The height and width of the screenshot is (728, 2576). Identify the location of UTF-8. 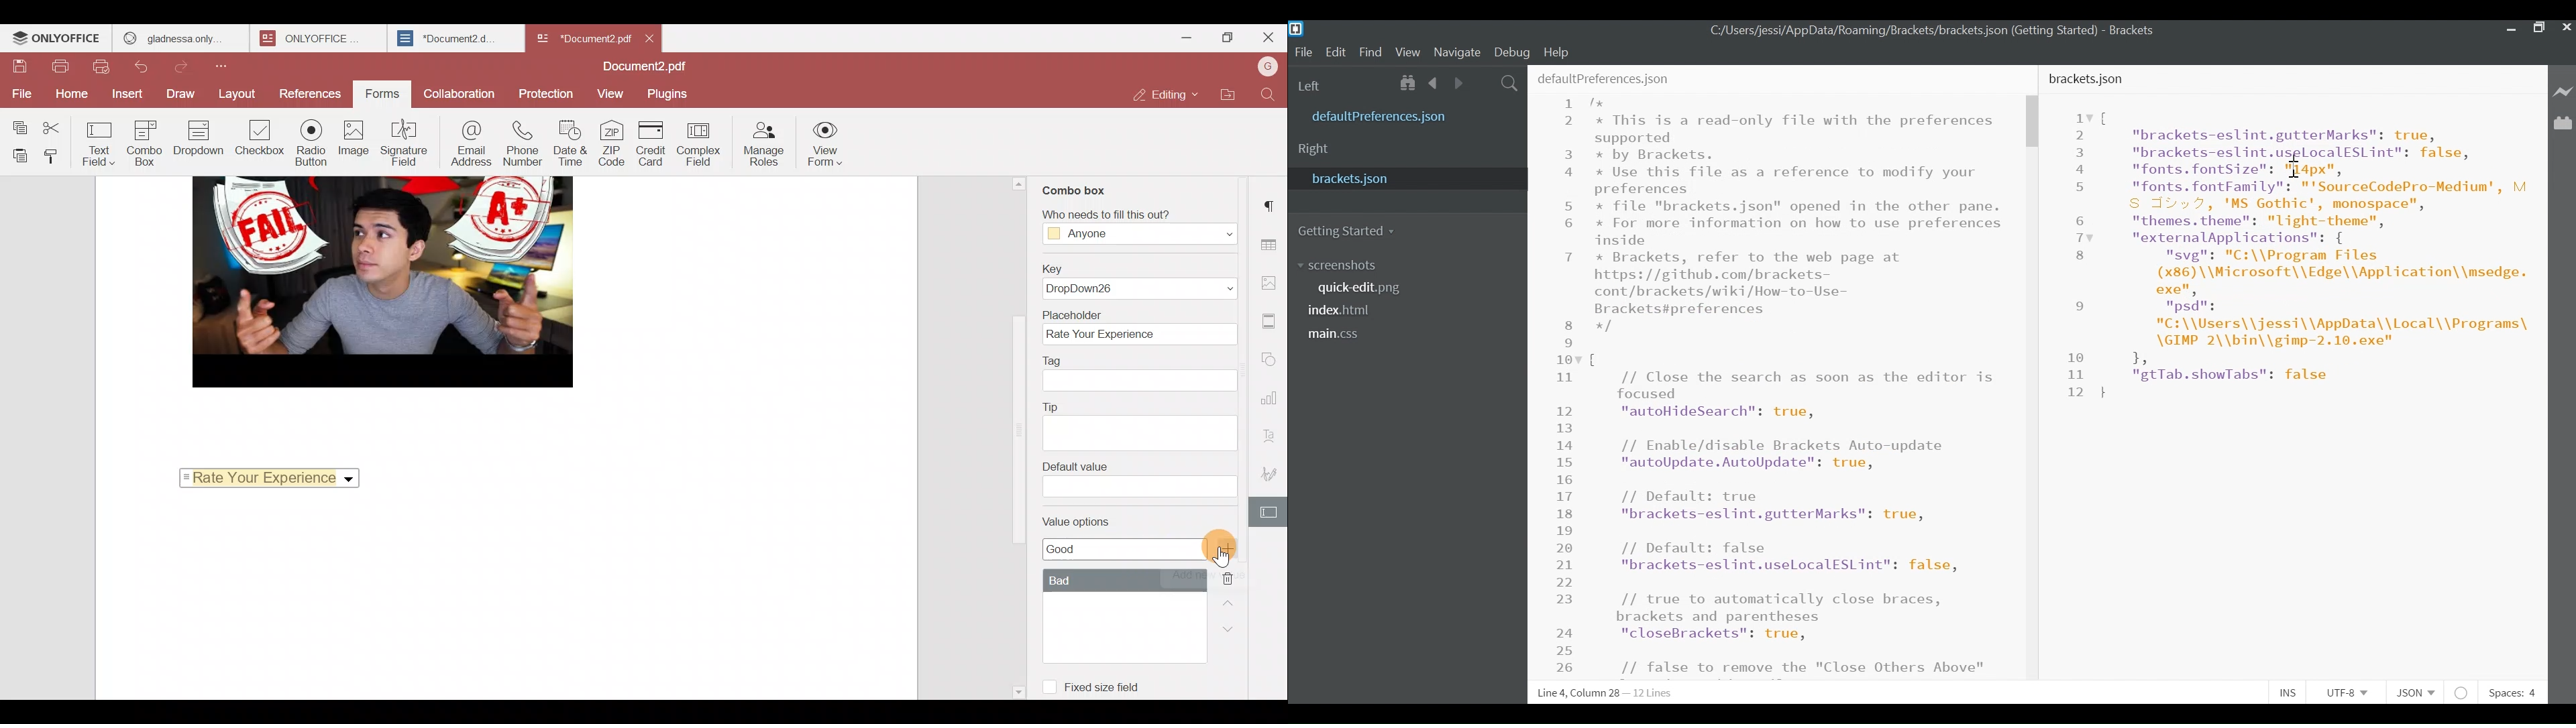
(2346, 690).